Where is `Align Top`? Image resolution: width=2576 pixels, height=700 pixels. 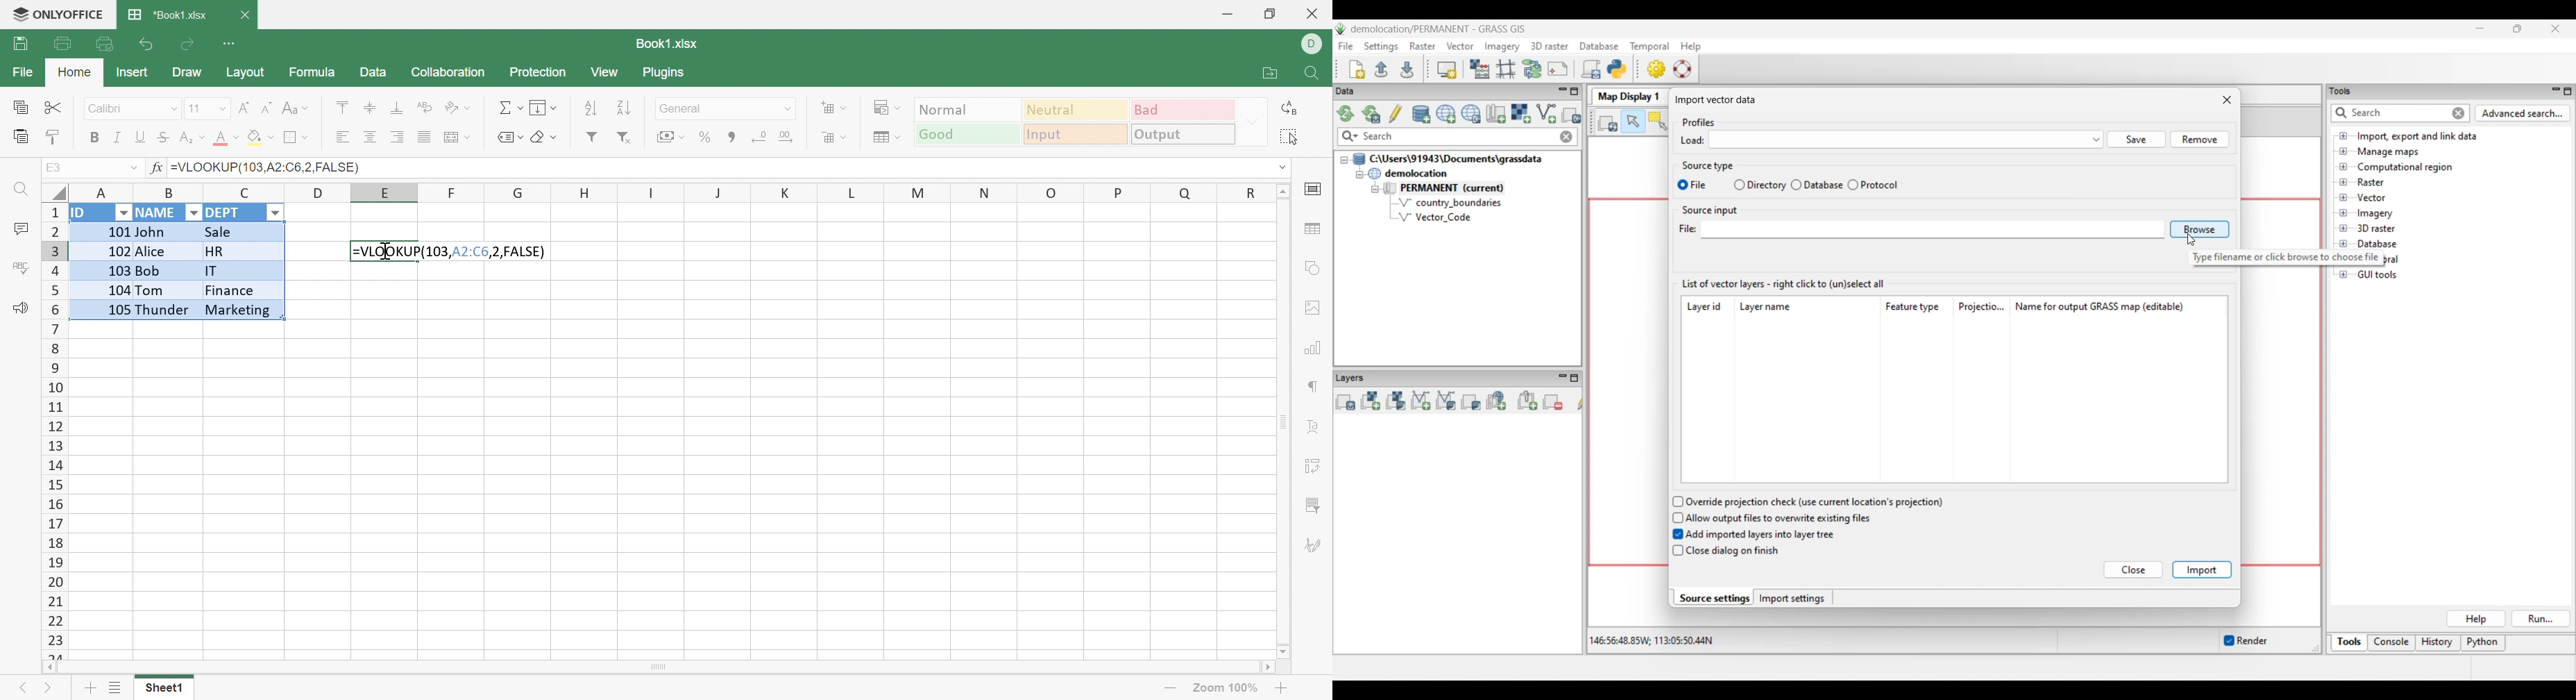
Align Top is located at coordinates (345, 107).